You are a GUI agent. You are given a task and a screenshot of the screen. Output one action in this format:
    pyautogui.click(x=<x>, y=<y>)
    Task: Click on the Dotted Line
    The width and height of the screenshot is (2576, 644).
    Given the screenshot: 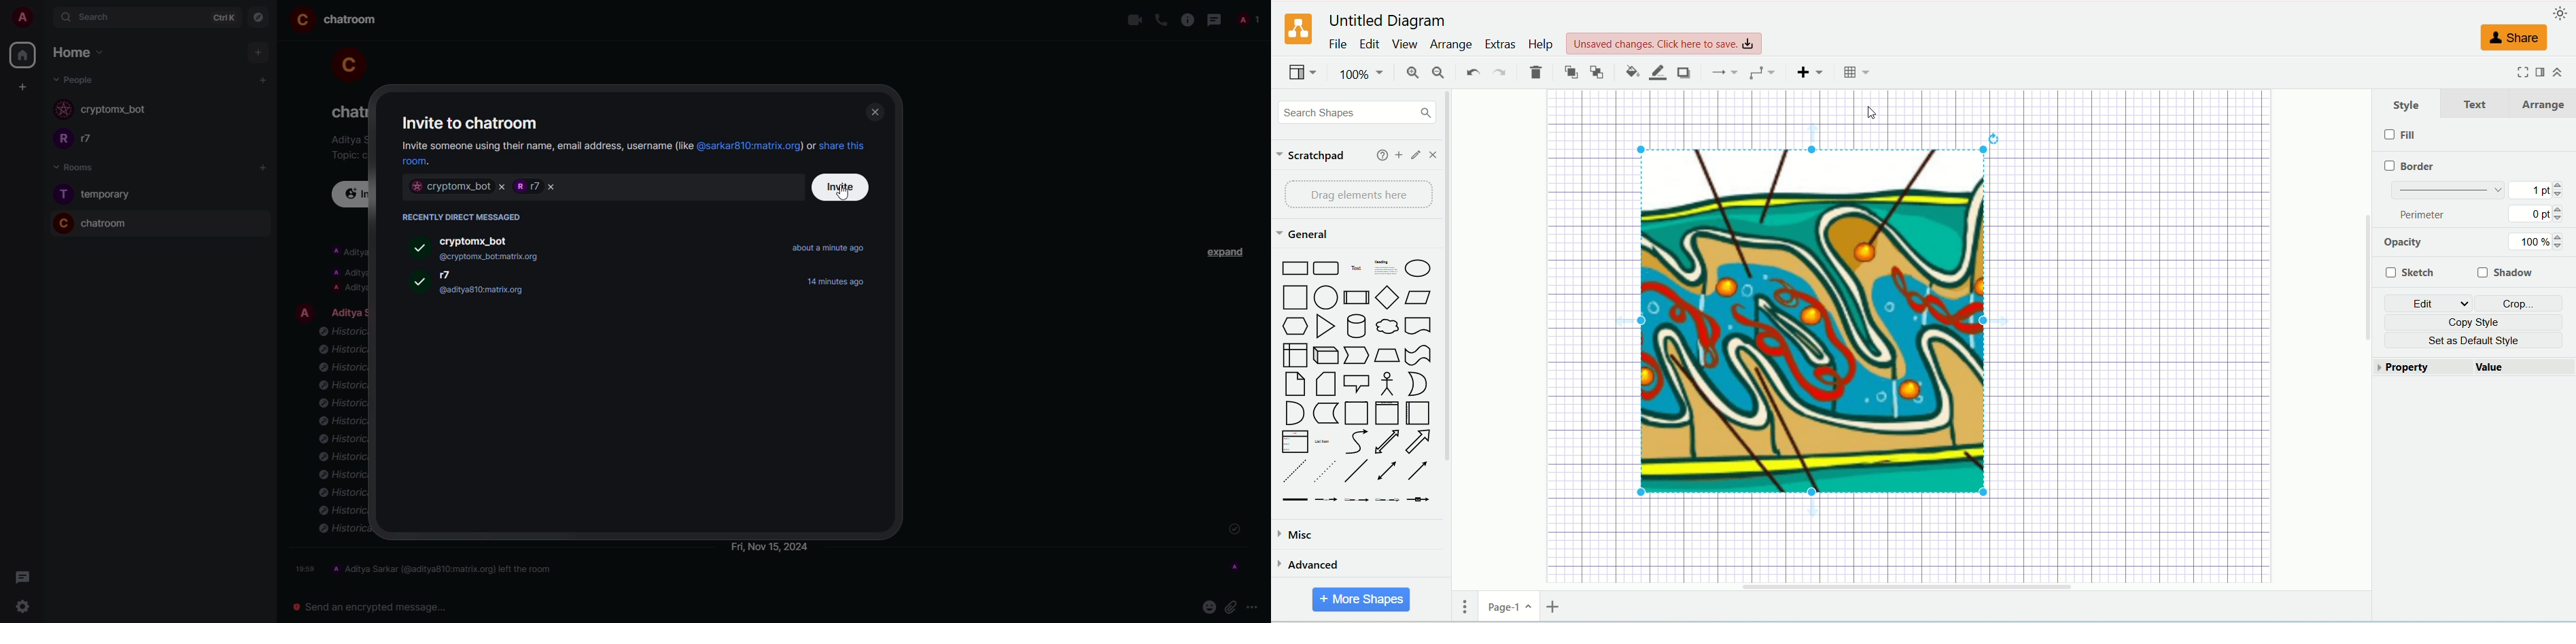 What is the action you would take?
    pyautogui.click(x=1327, y=473)
    